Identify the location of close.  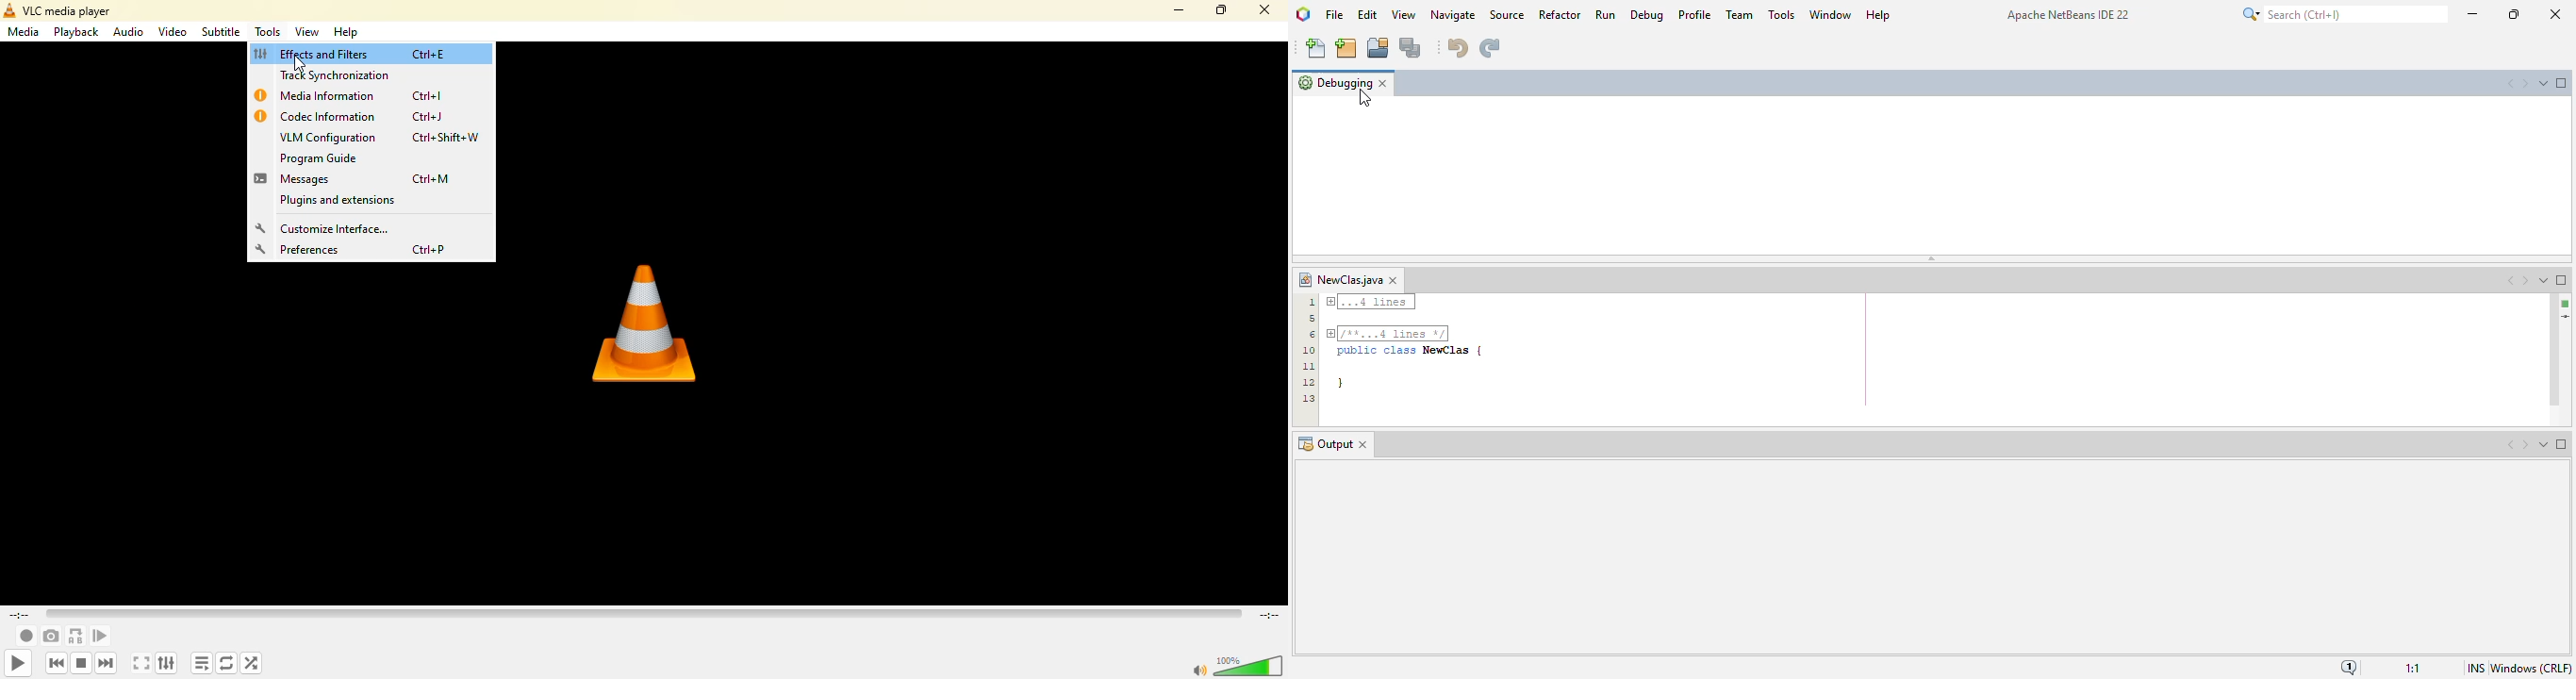
(1268, 9).